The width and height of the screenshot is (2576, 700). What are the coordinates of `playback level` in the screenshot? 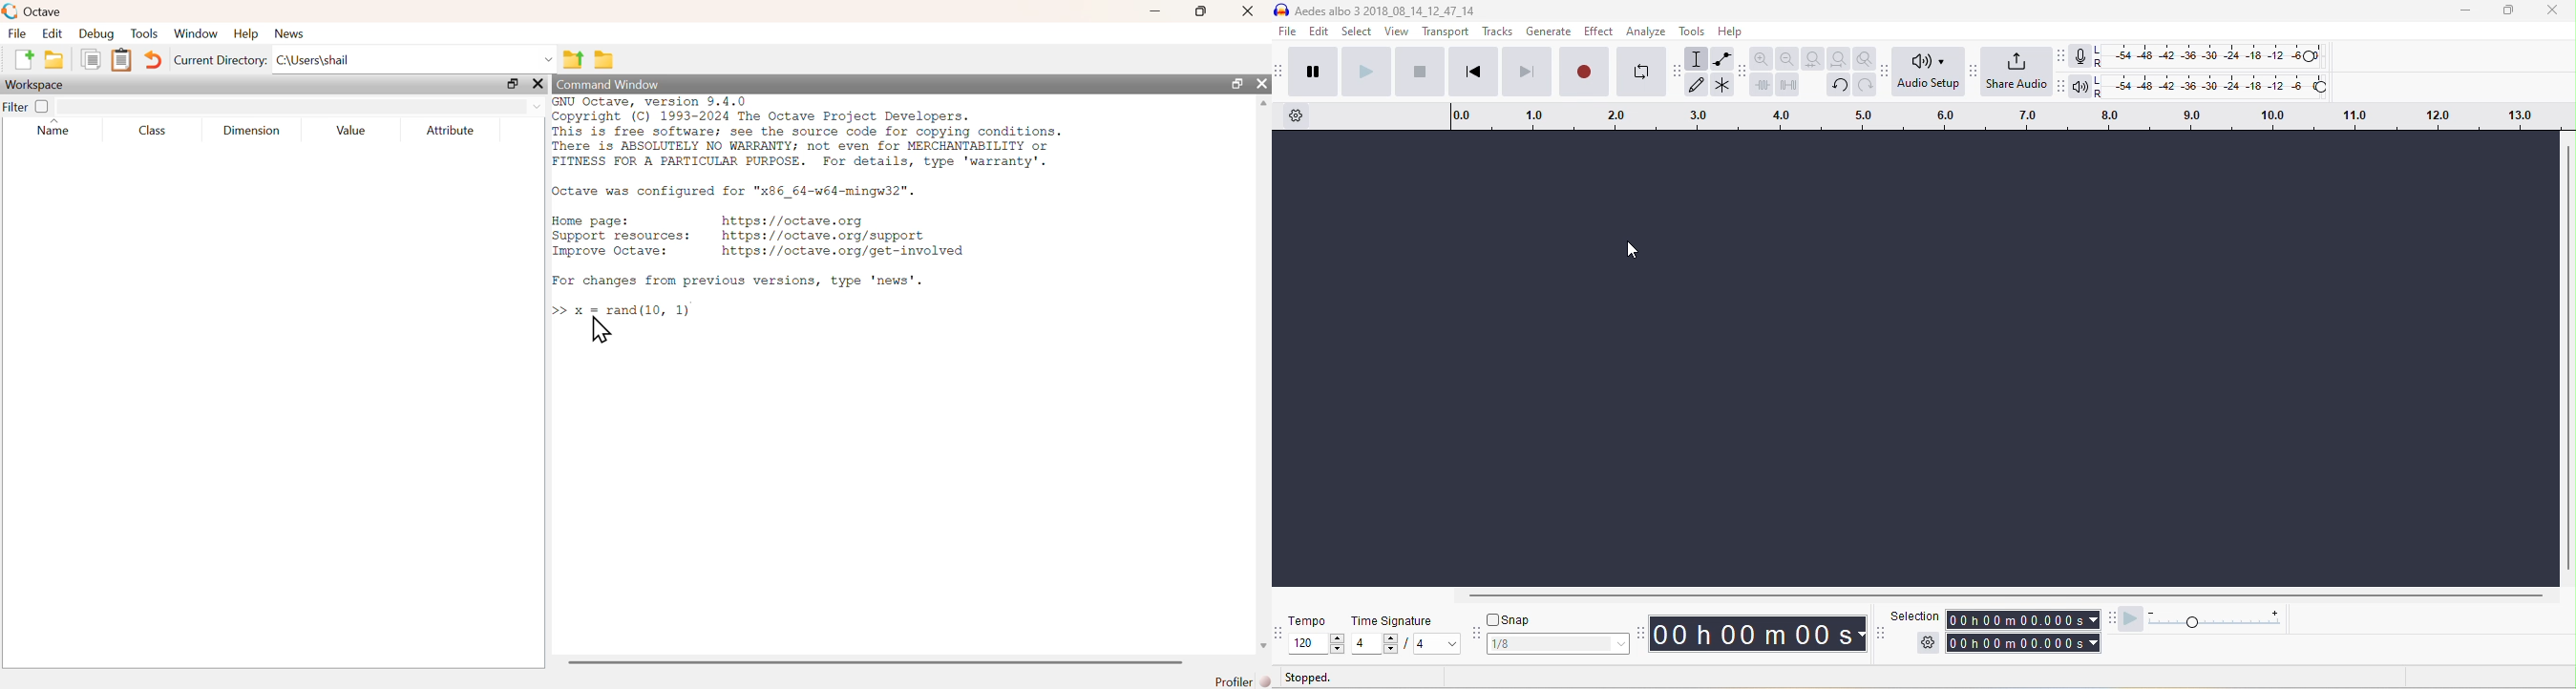 It's located at (2217, 83).